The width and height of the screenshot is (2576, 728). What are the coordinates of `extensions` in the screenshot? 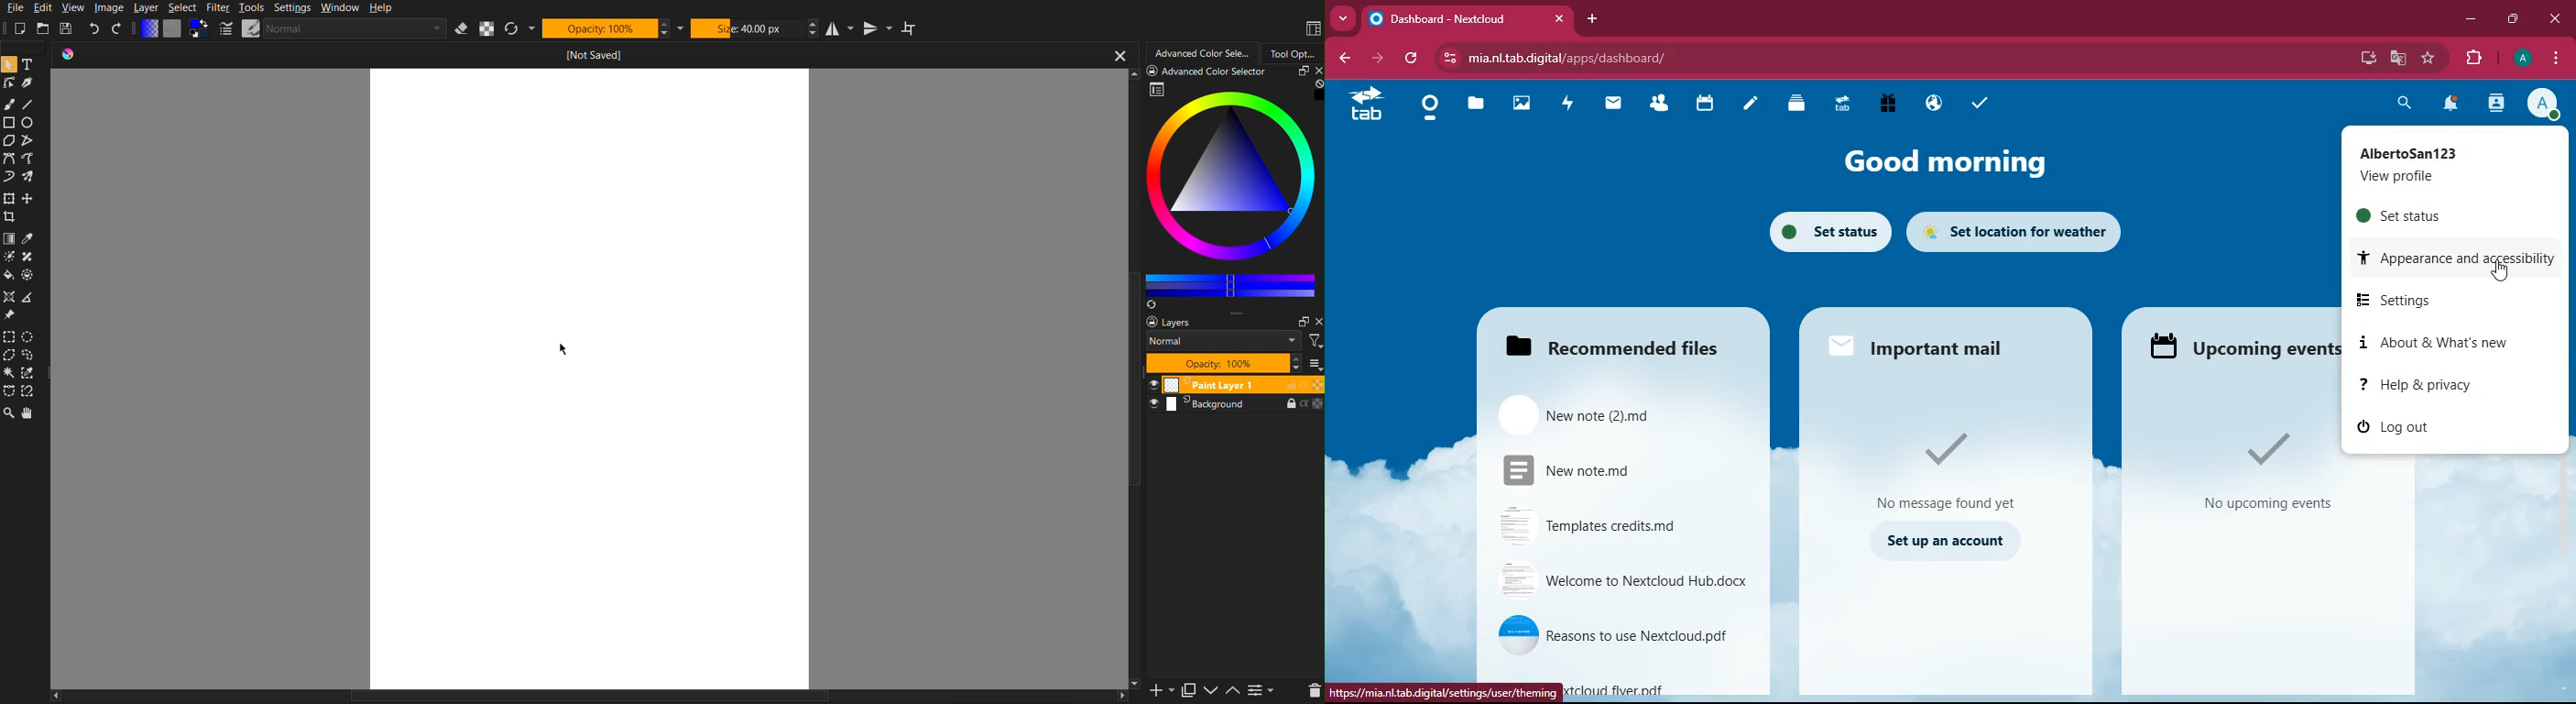 It's located at (2475, 56).